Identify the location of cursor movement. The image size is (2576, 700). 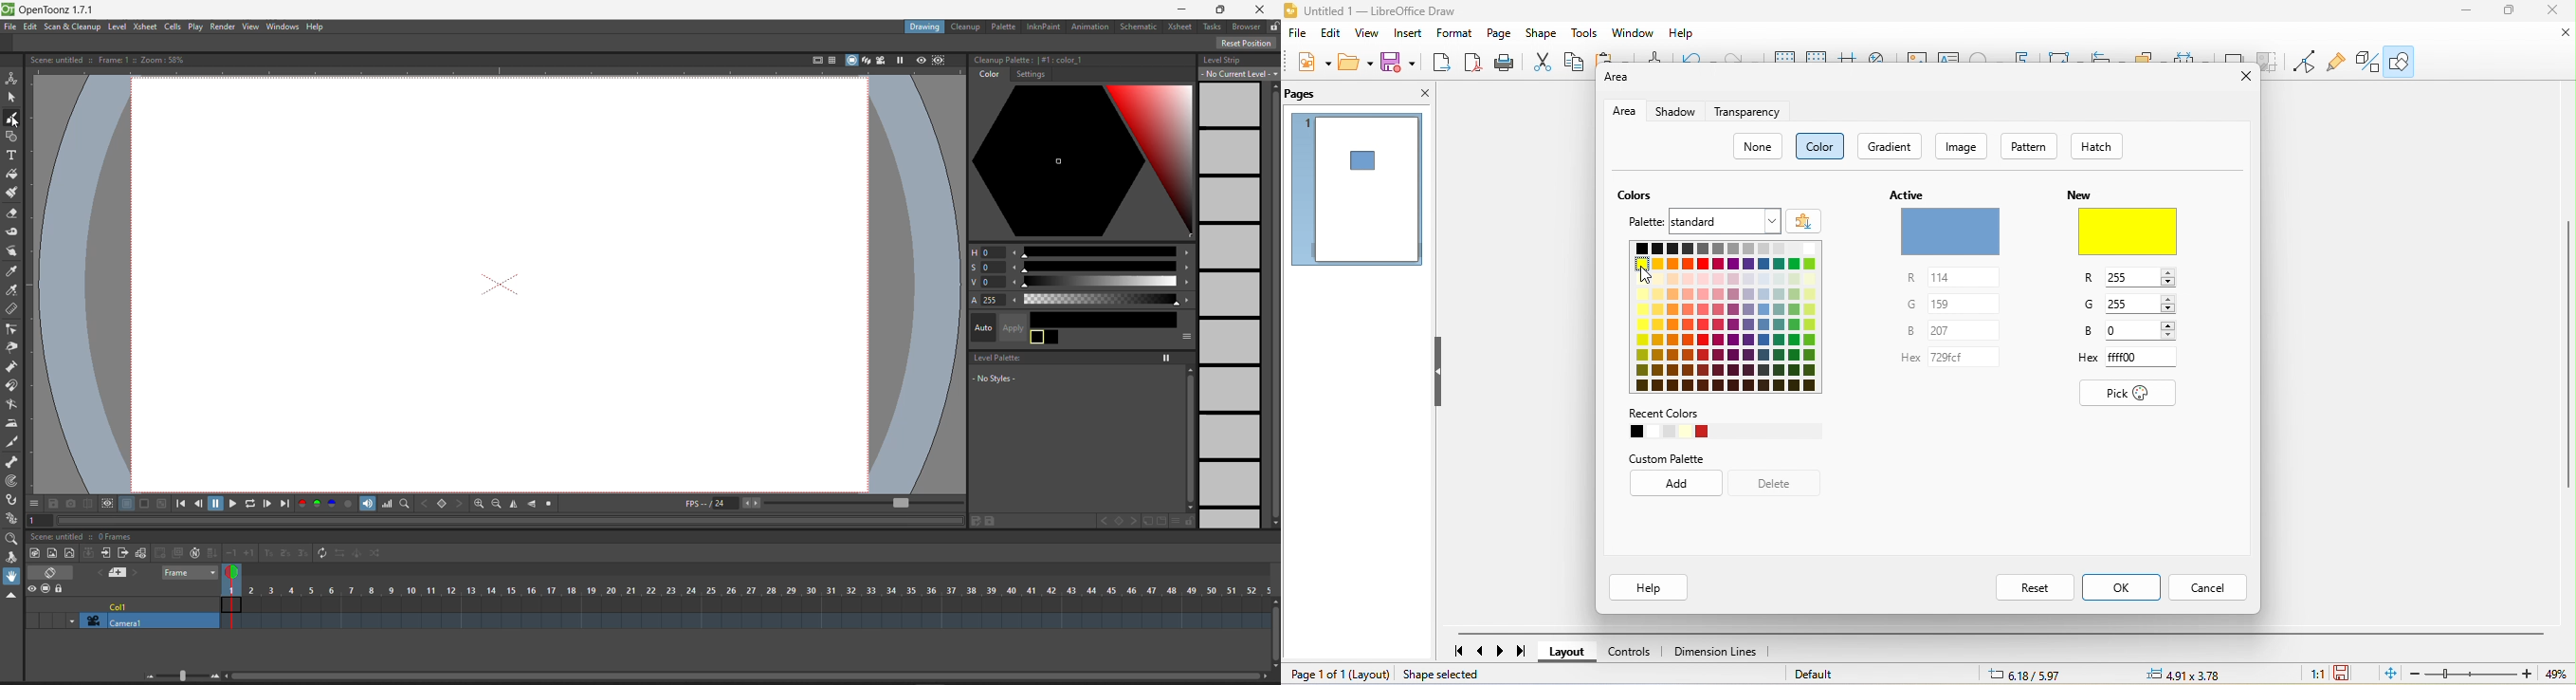
(1641, 276).